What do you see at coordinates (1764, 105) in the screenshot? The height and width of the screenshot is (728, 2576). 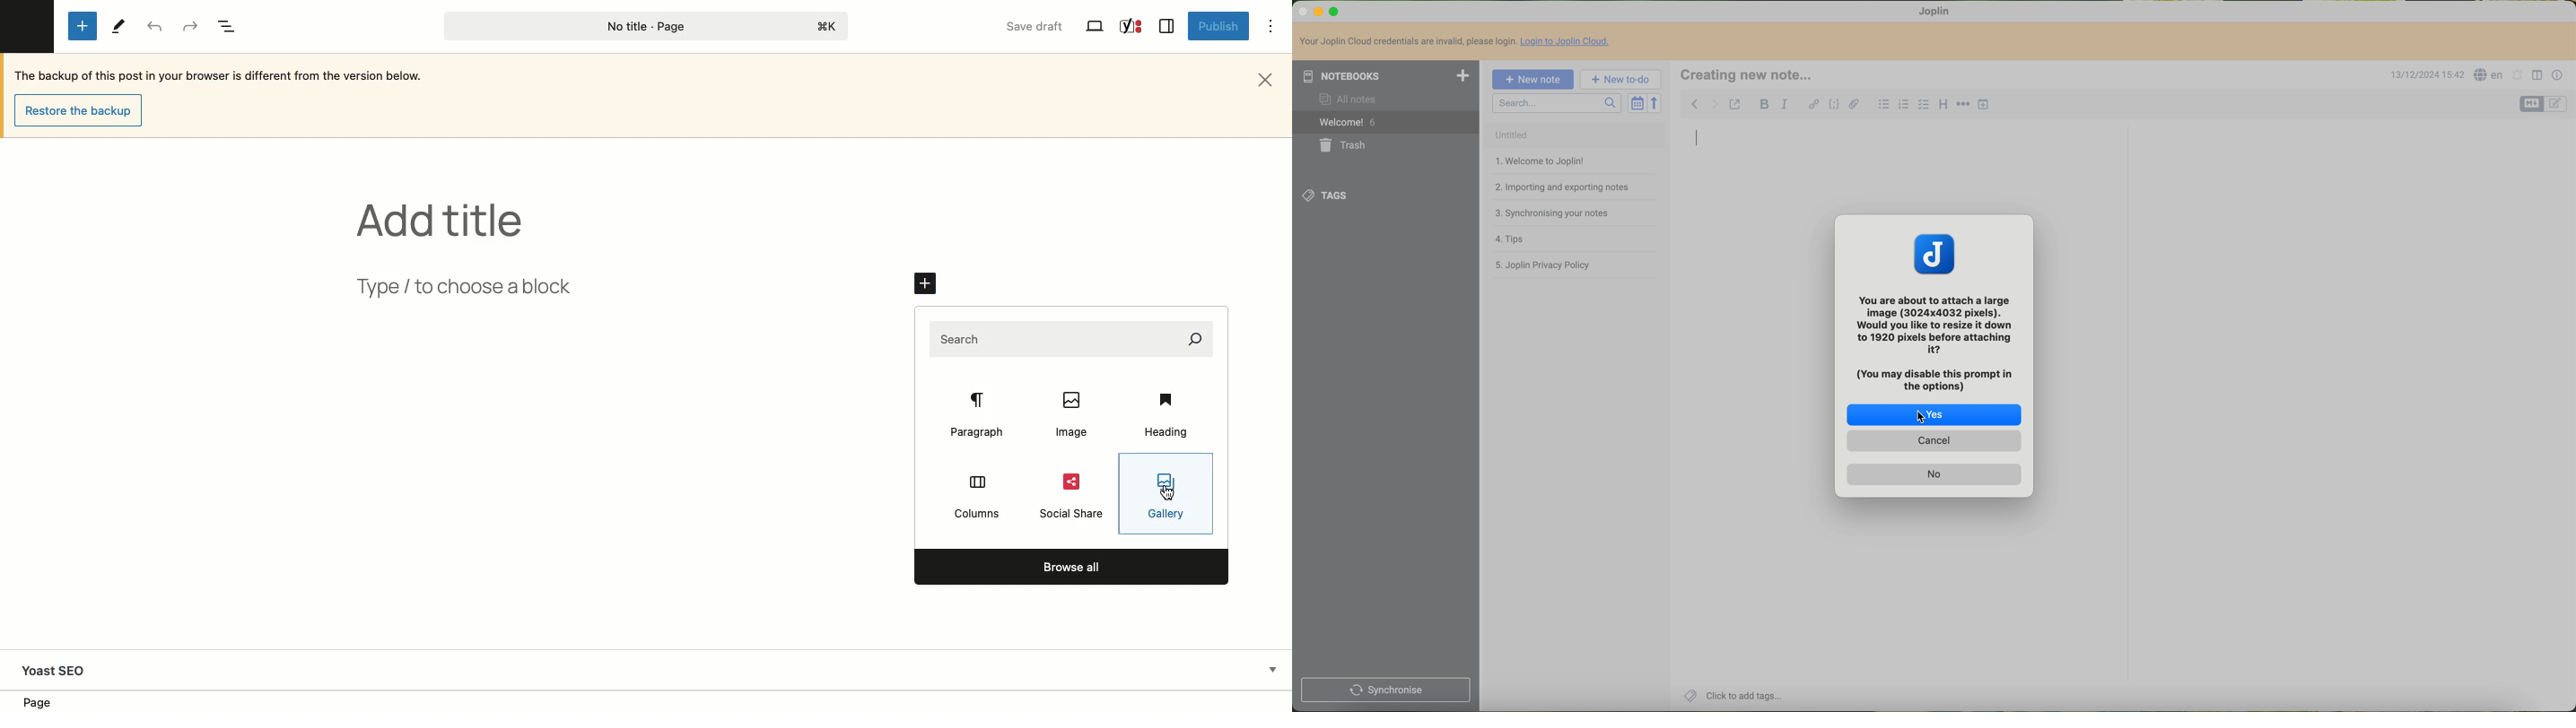 I see `bold` at bounding box center [1764, 105].